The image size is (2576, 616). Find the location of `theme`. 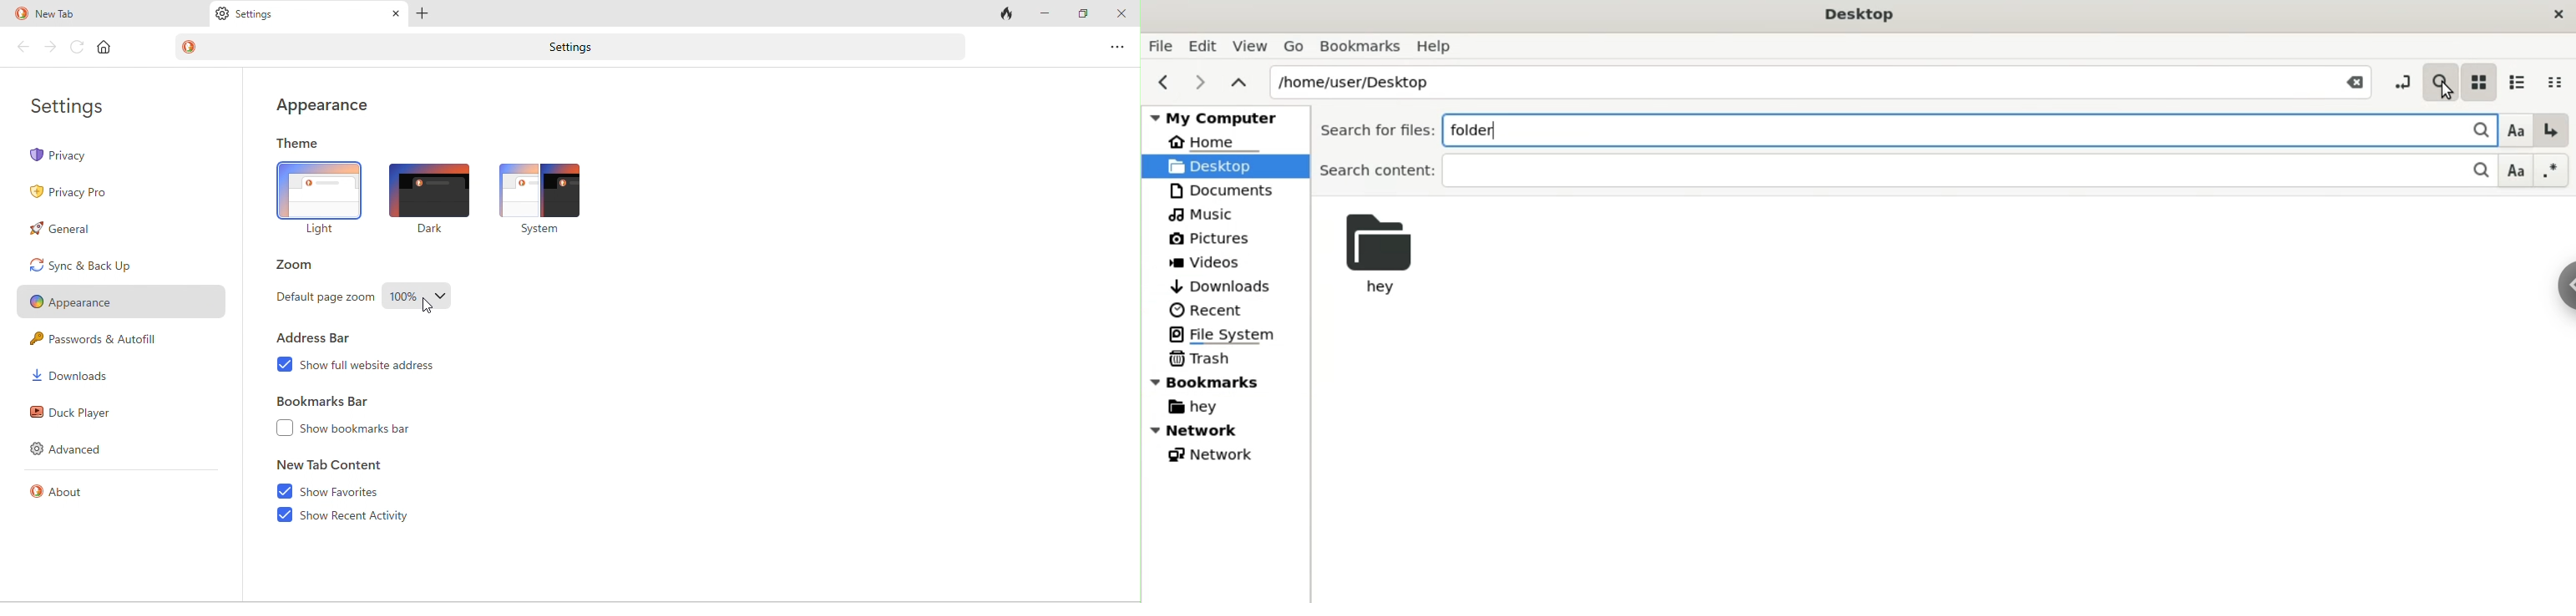

theme is located at coordinates (300, 144).